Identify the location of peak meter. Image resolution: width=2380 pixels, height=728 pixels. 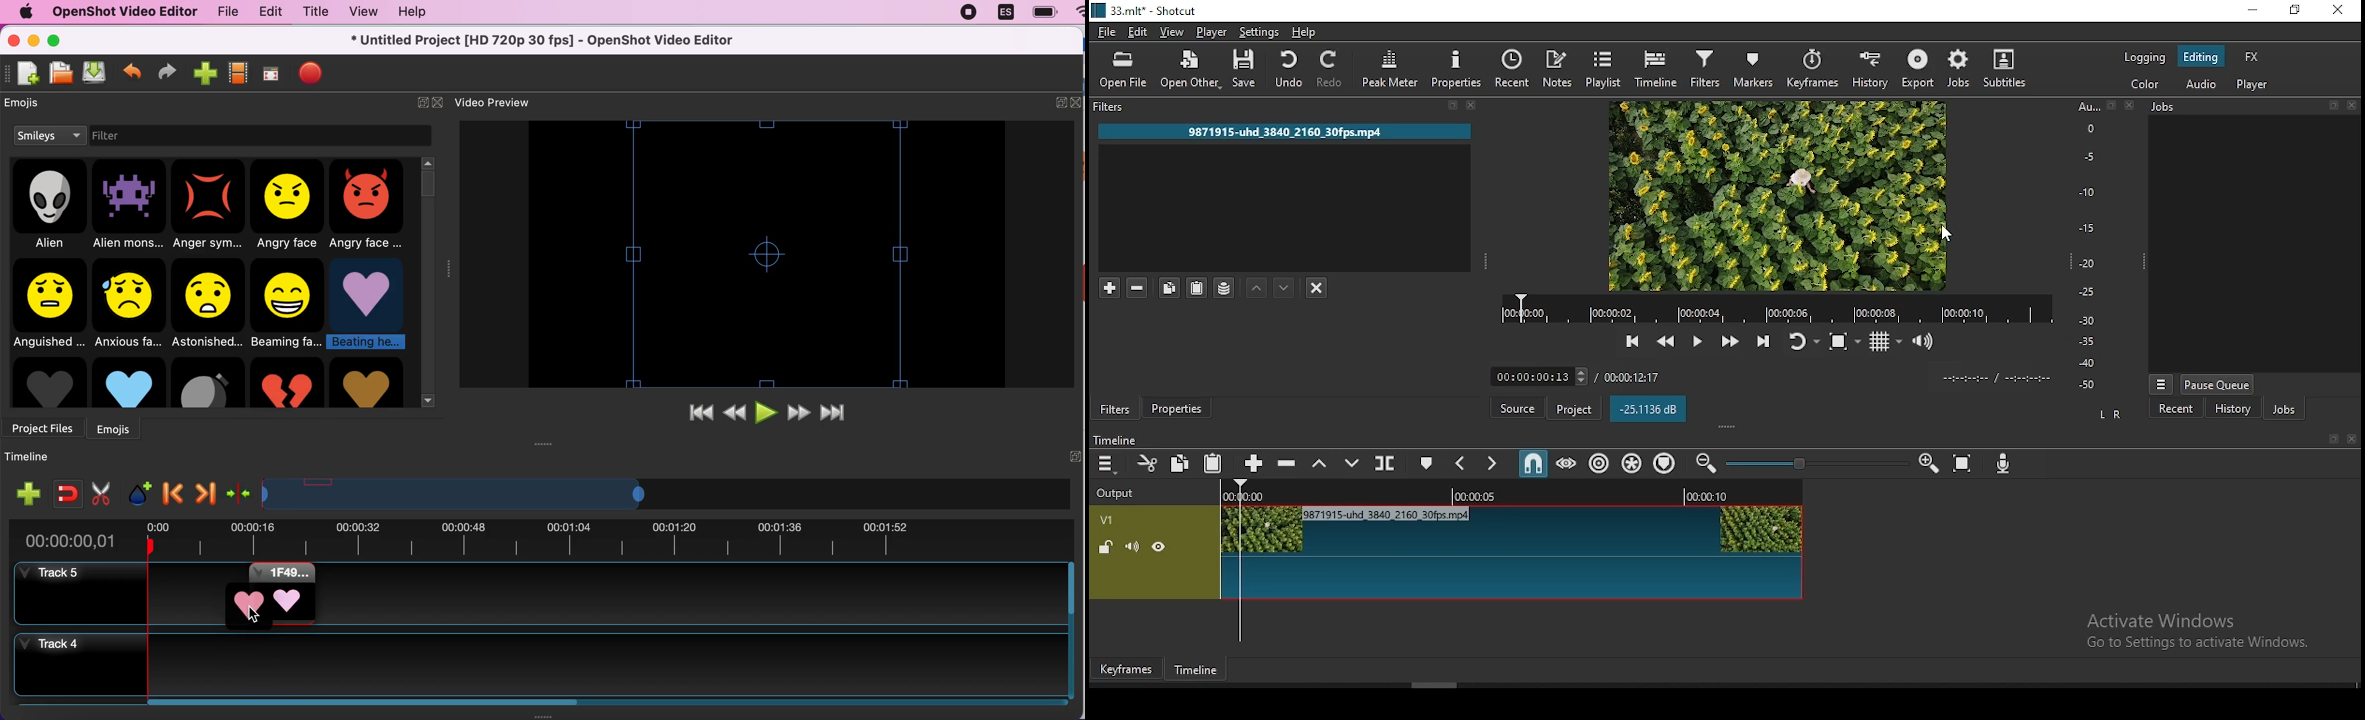
(1392, 70).